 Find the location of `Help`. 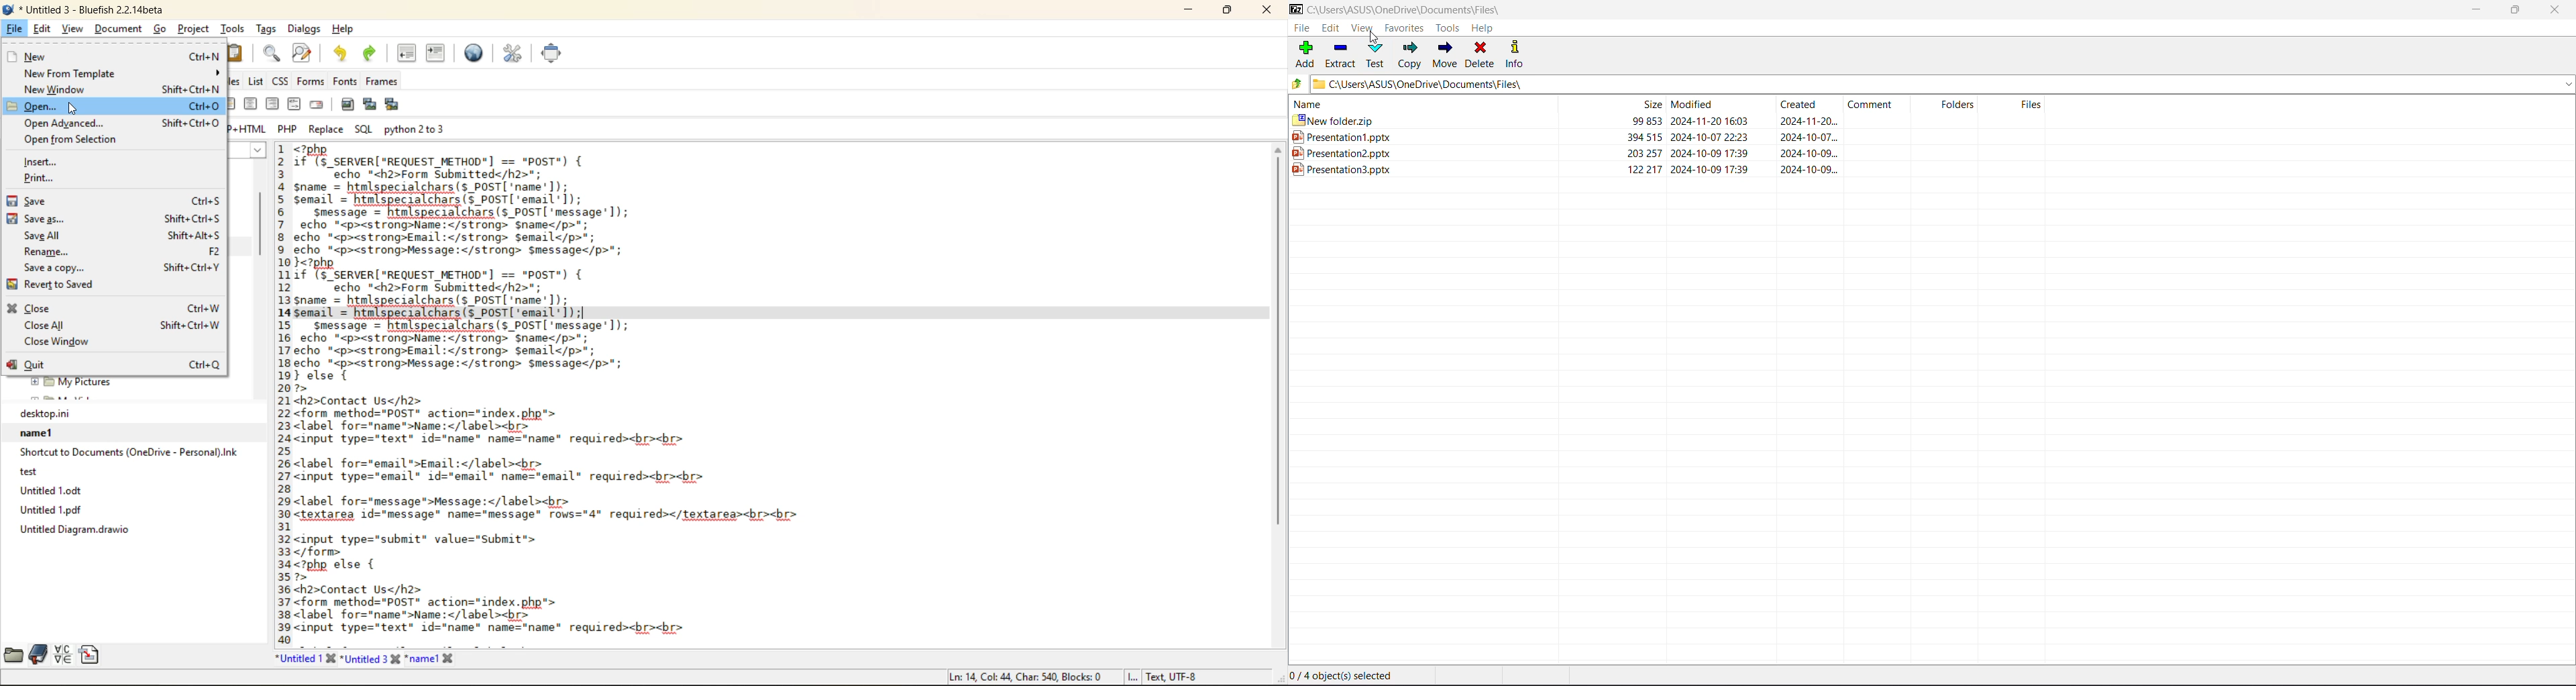

Help is located at coordinates (1483, 27).